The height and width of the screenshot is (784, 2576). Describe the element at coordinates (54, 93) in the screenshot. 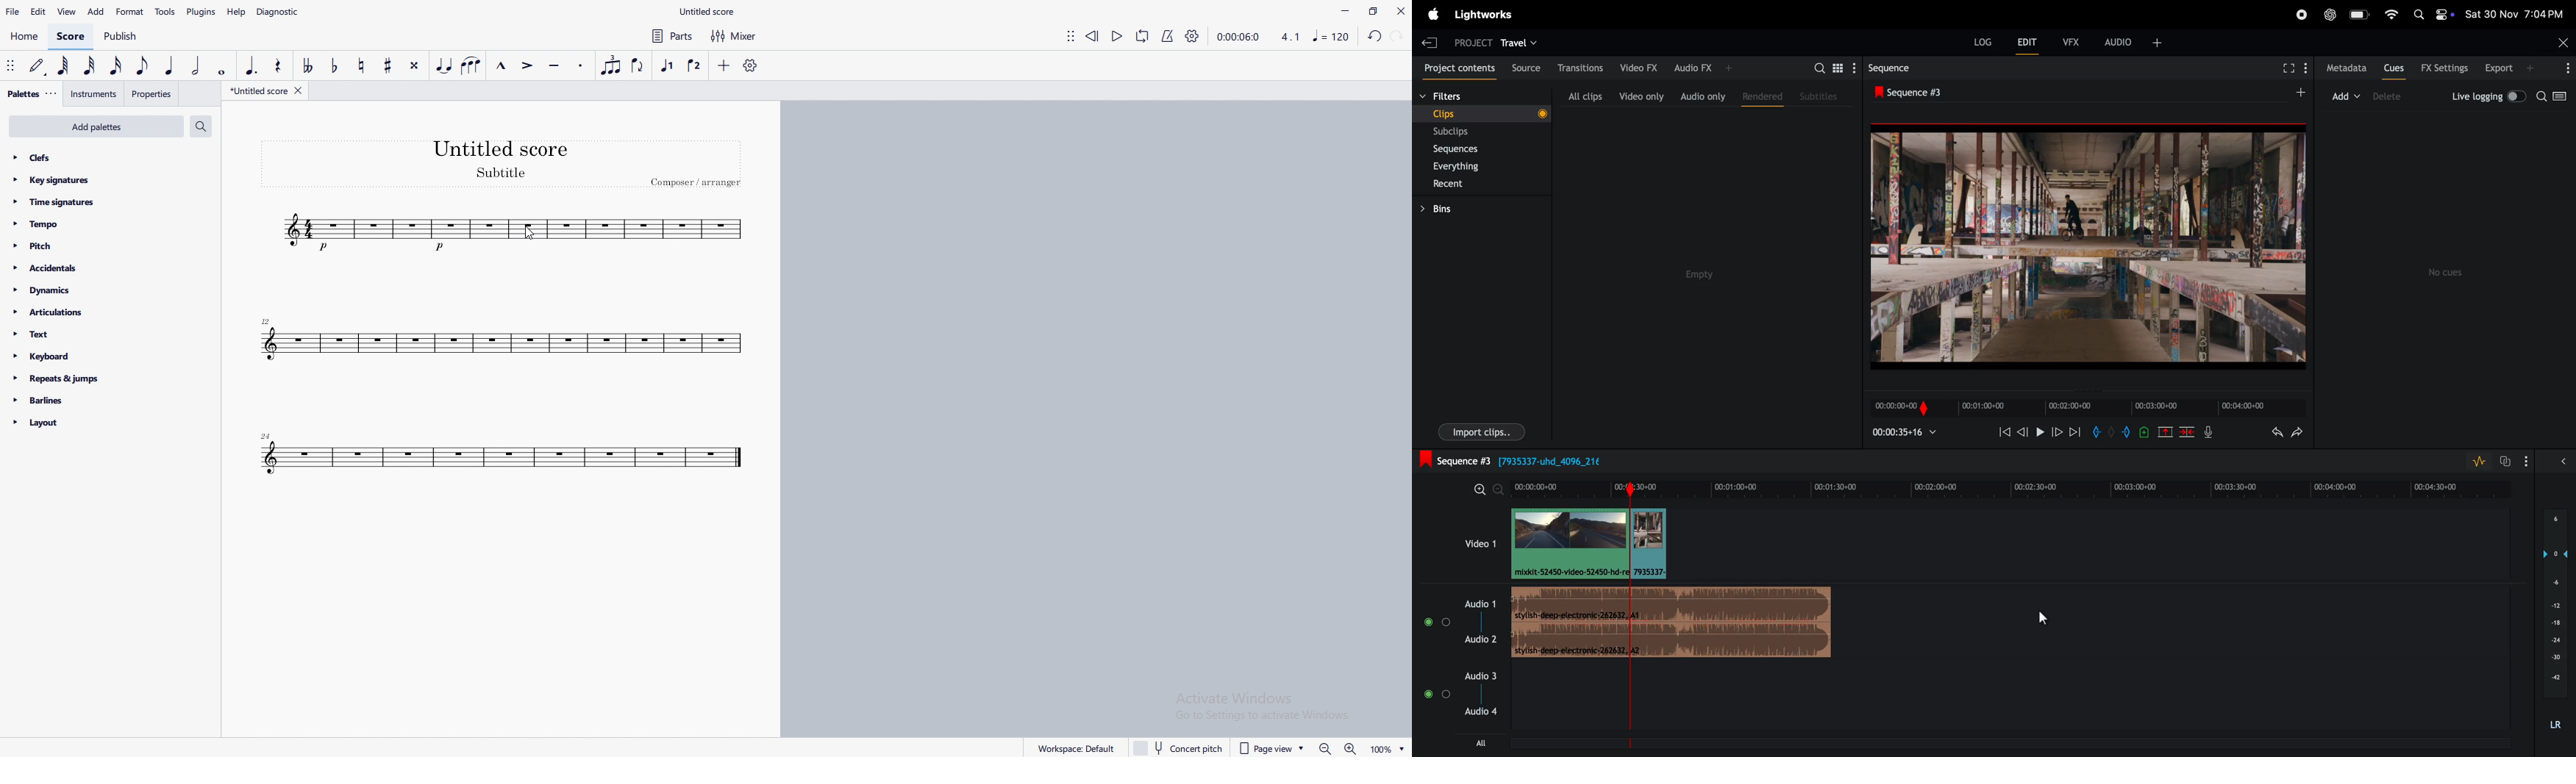

I see `adjust` at that location.